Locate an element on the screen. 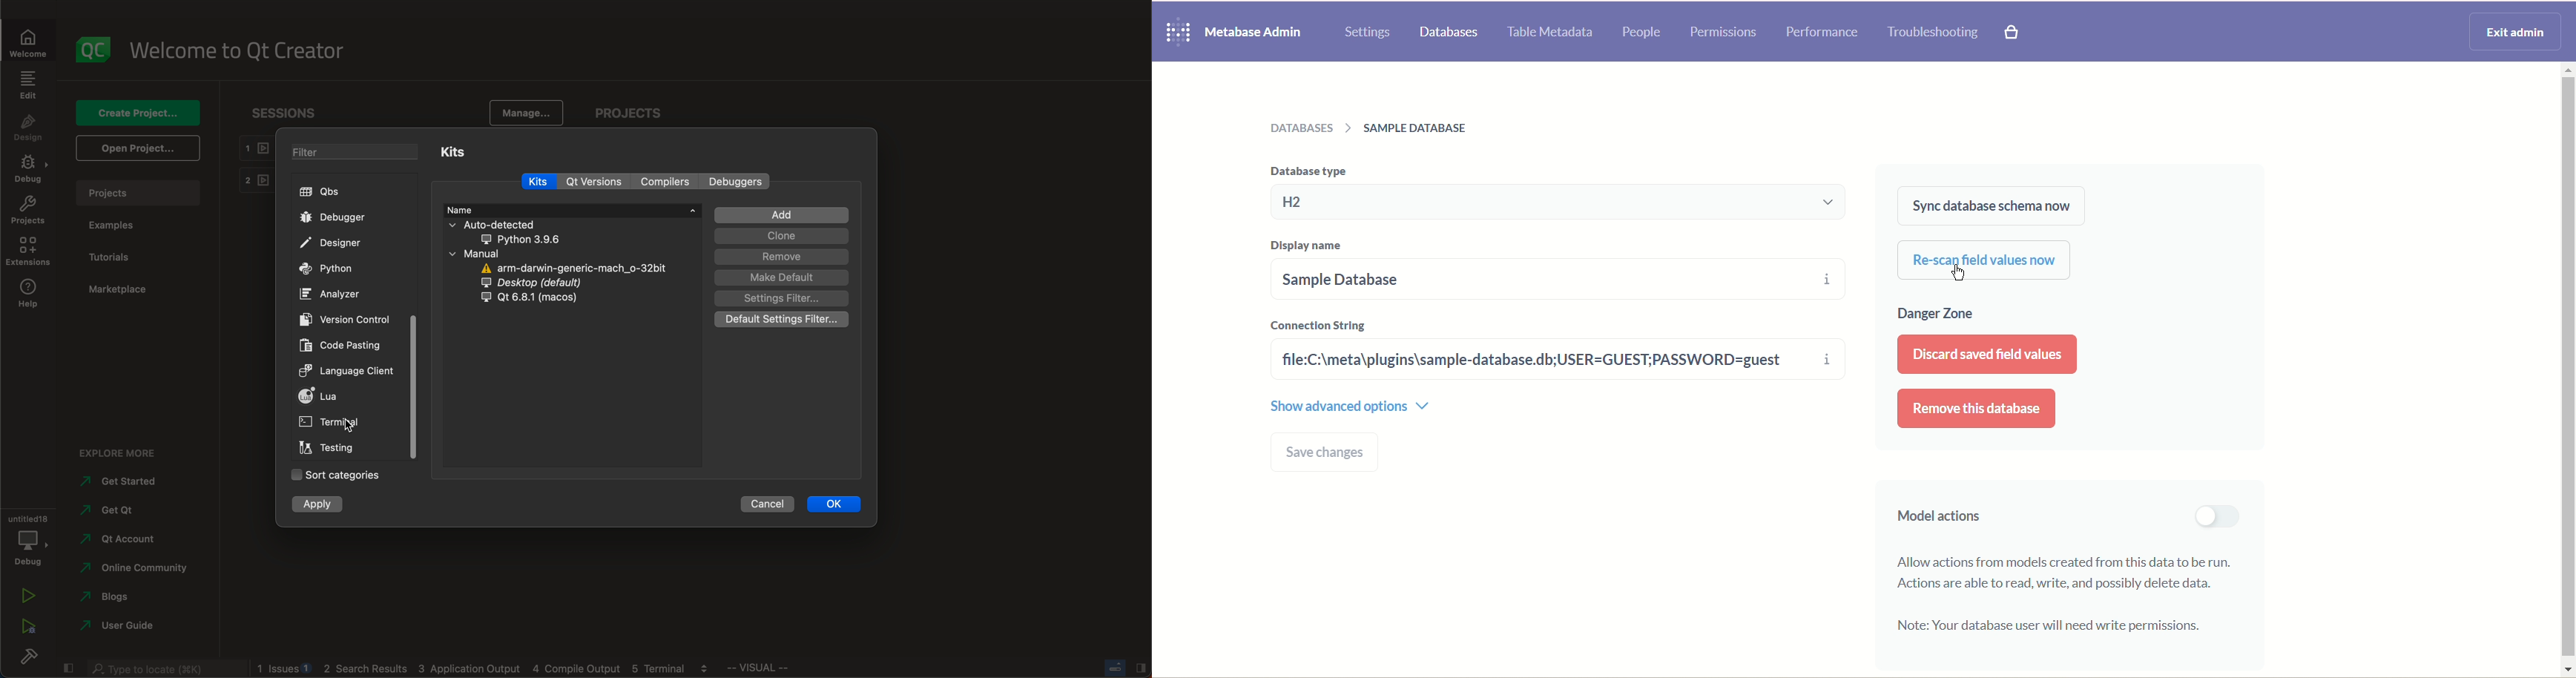  extensions is located at coordinates (29, 252).